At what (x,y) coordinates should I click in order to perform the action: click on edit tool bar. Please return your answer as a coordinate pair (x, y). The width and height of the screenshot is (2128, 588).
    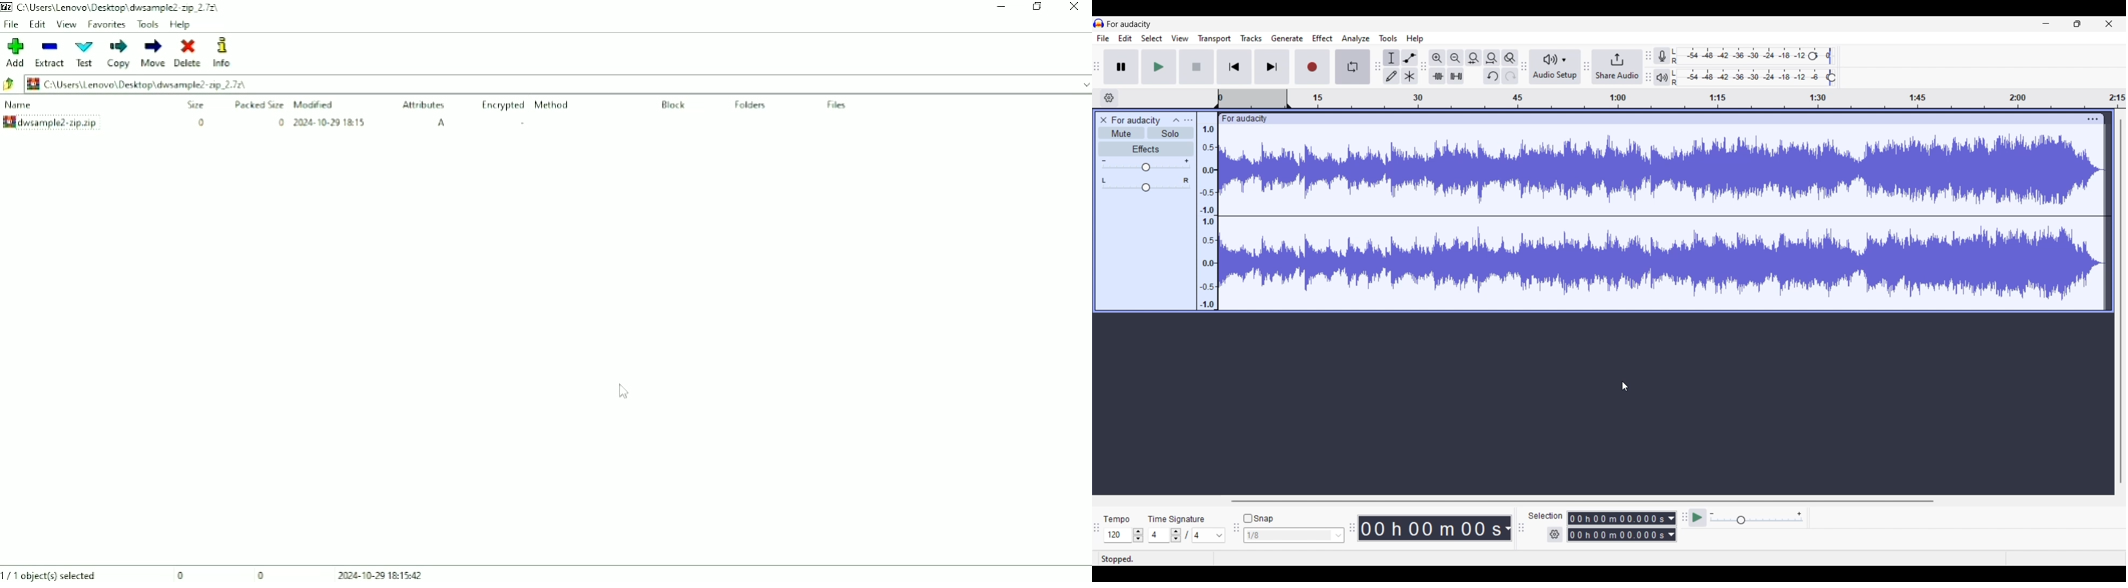
    Looking at the image, I should click on (1425, 68).